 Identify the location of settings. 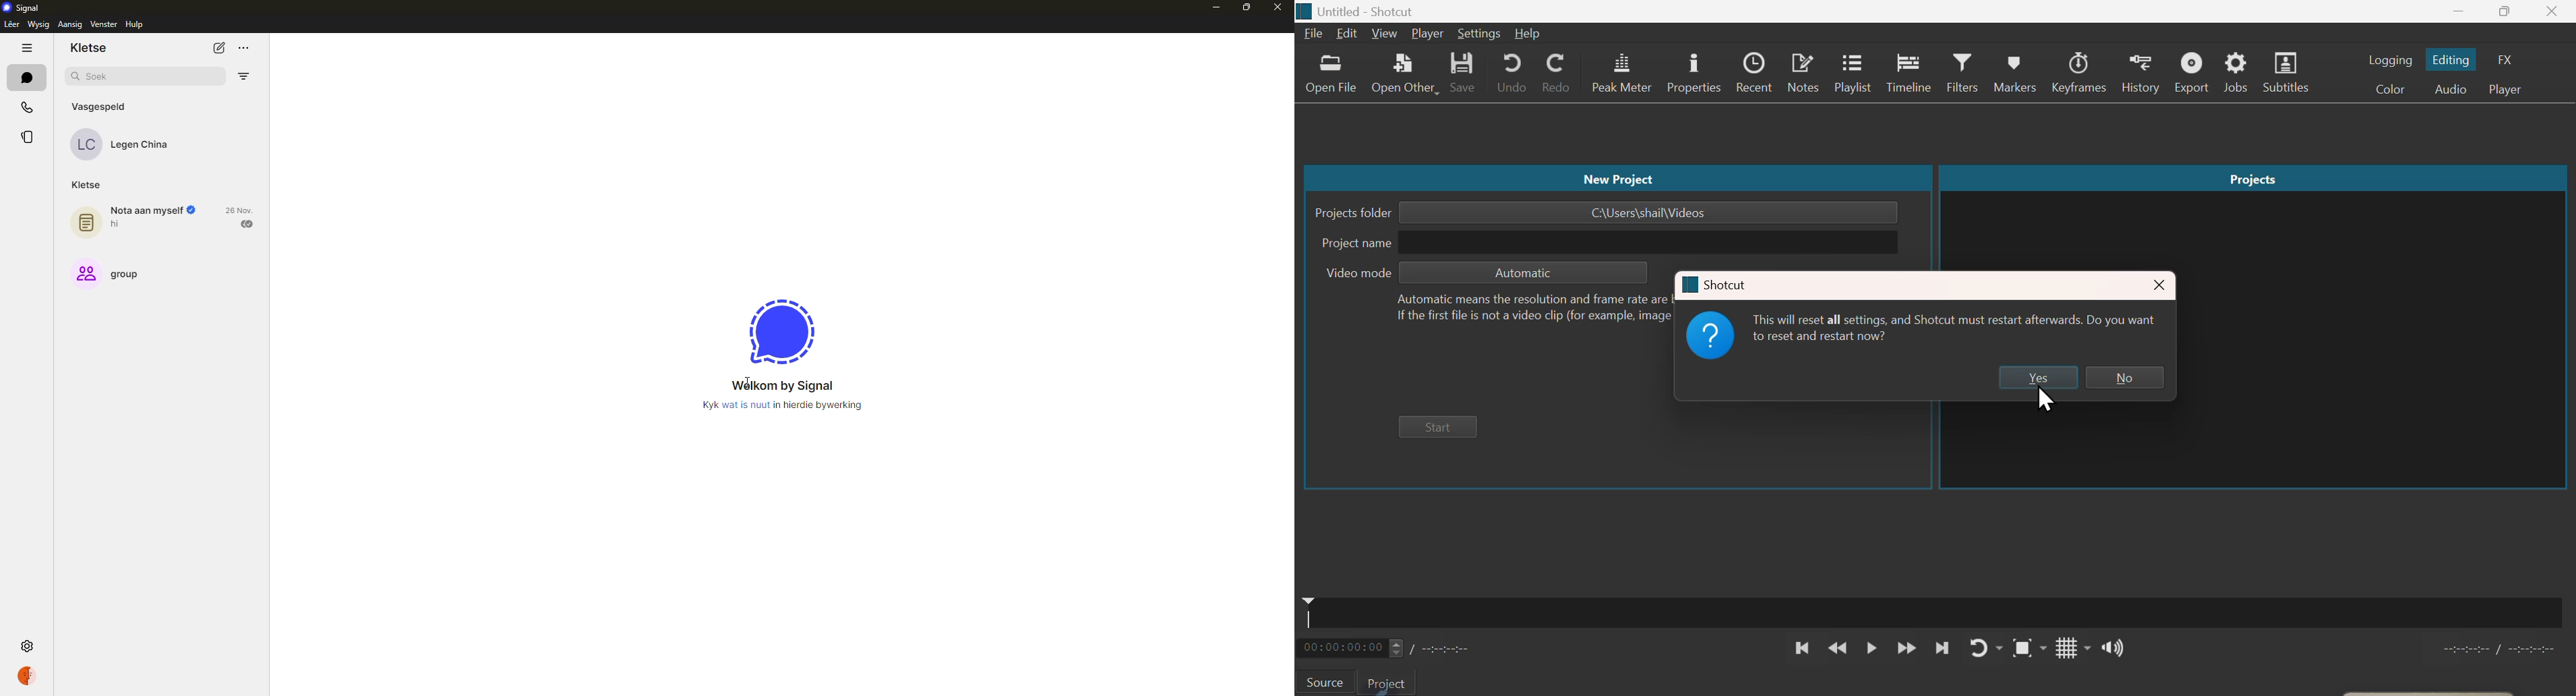
(29, 646).